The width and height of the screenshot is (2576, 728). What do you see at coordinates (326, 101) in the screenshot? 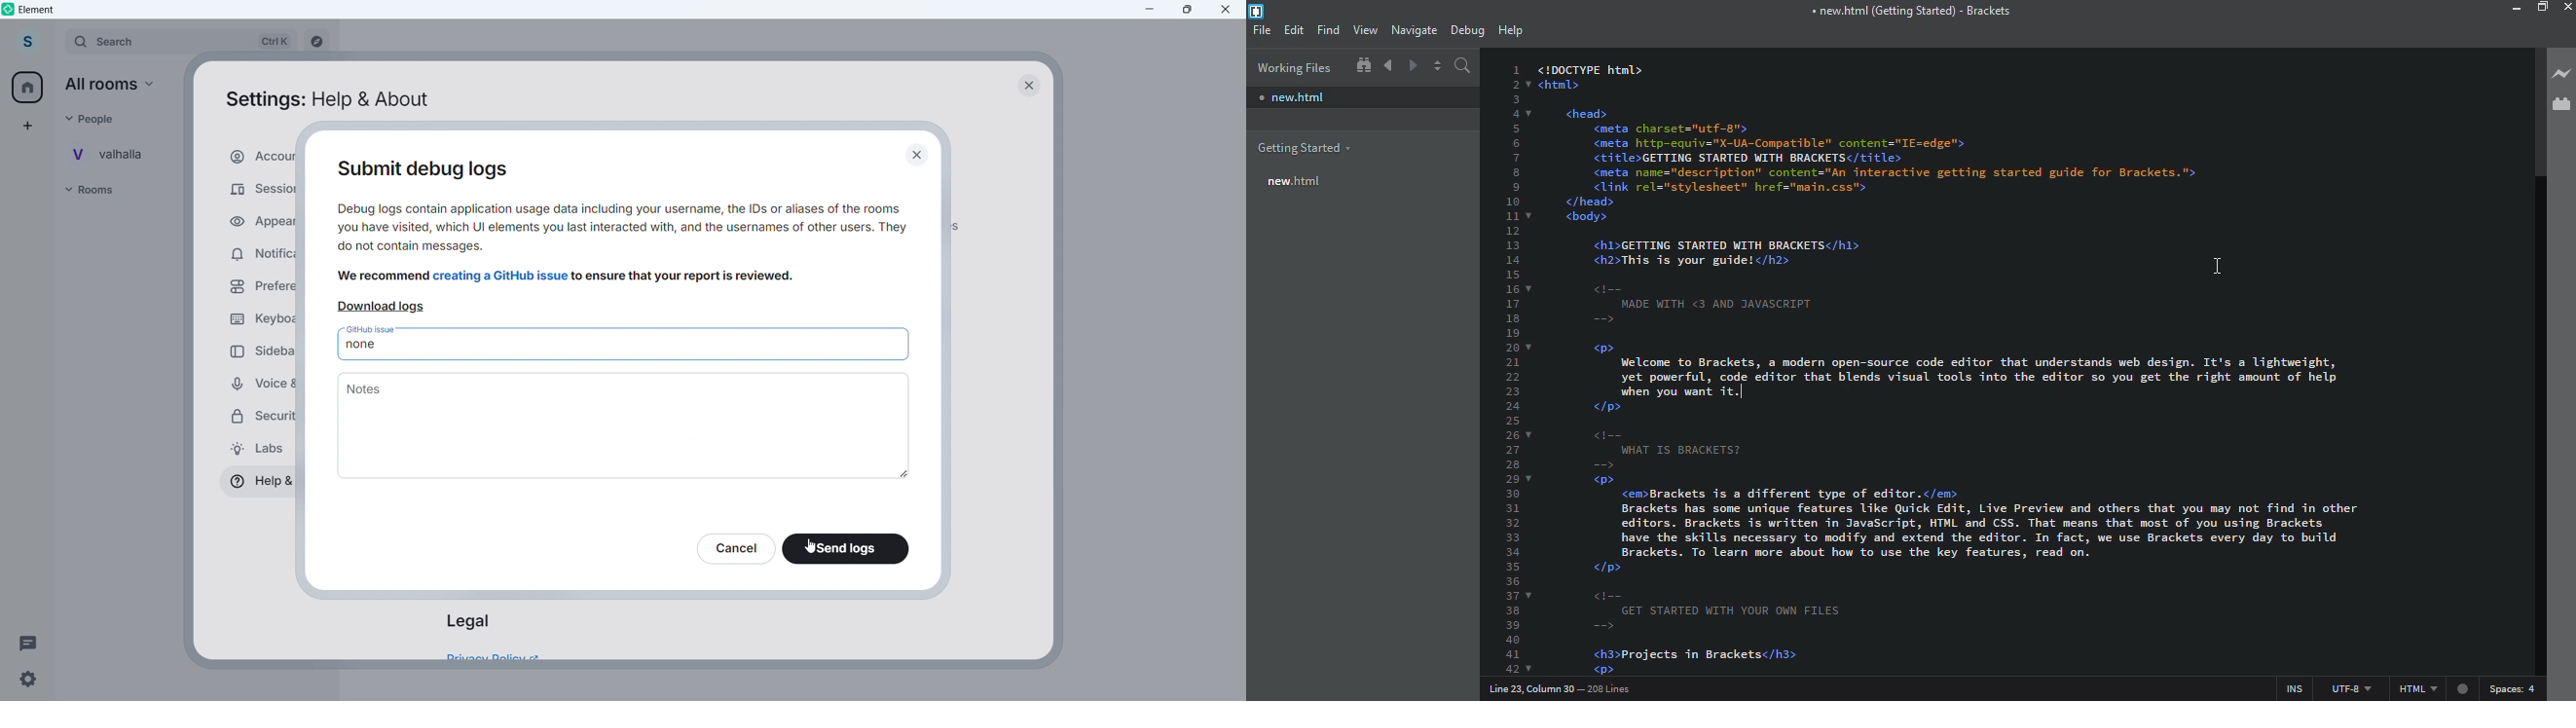
I see `Settings: help and above` at bounding box center [326, 101].